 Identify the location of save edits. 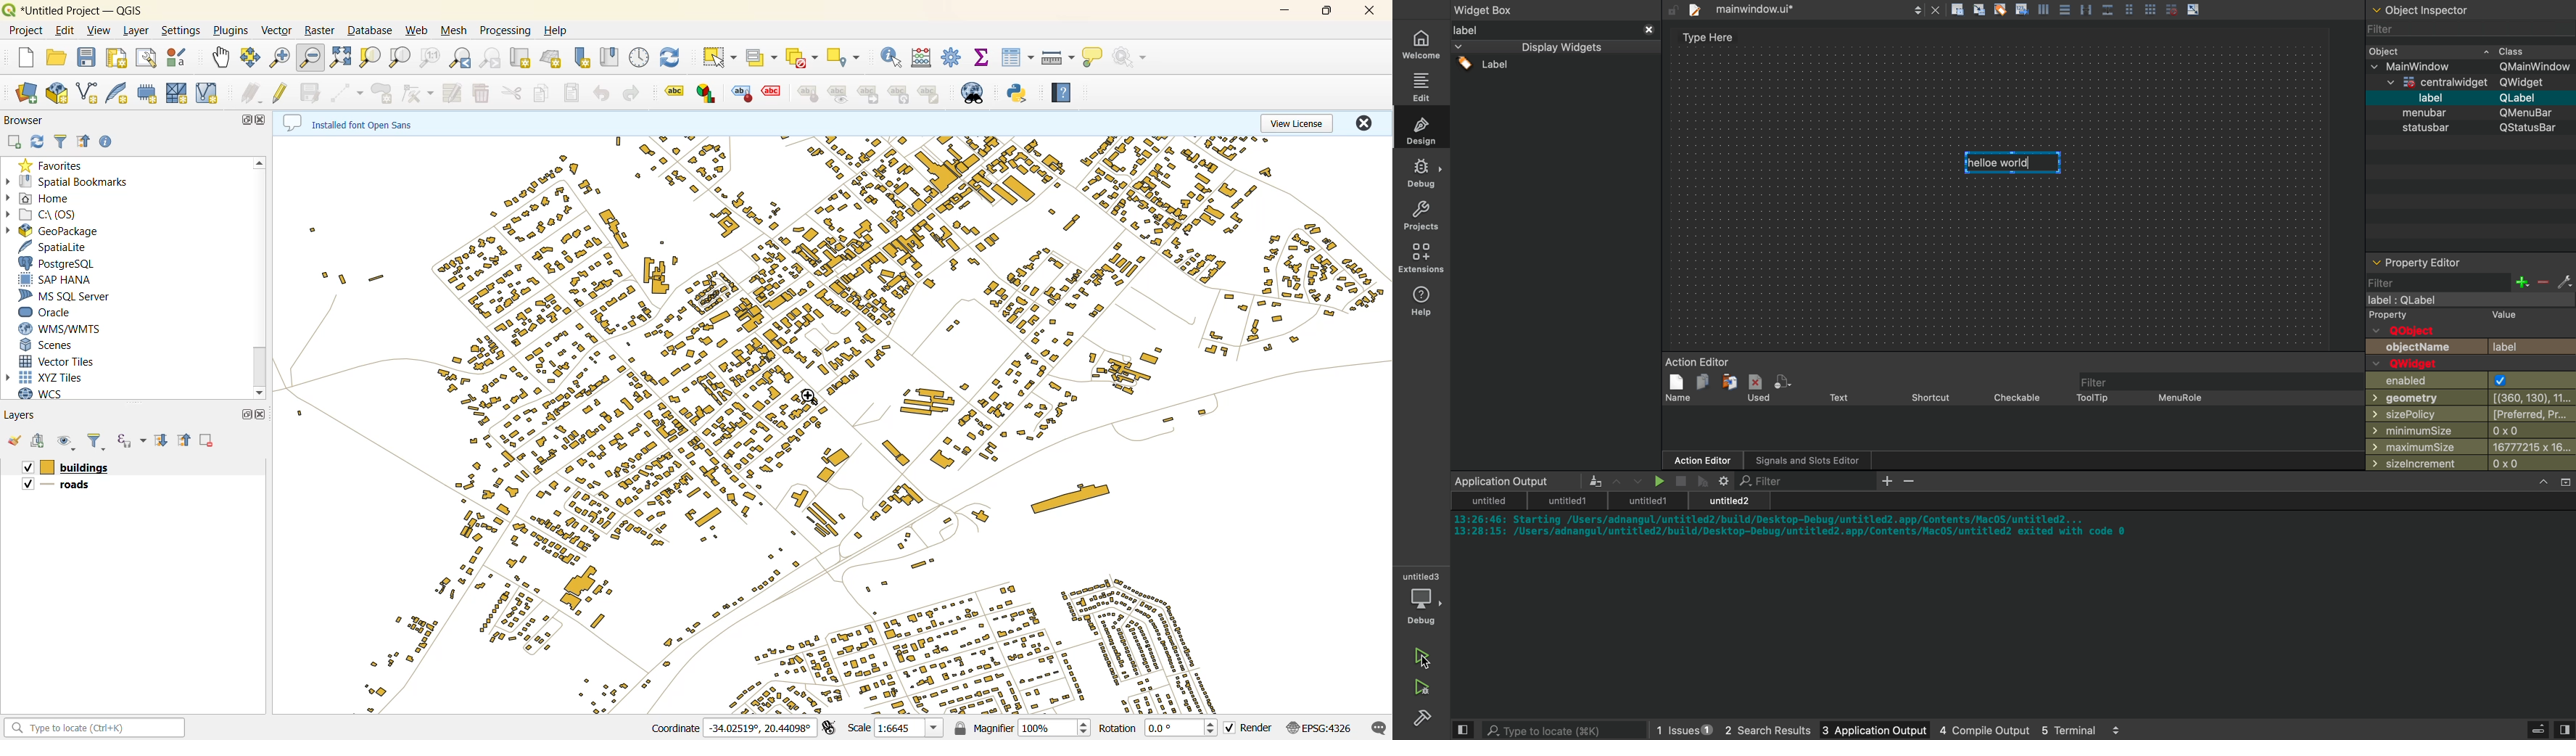
(312, 93).